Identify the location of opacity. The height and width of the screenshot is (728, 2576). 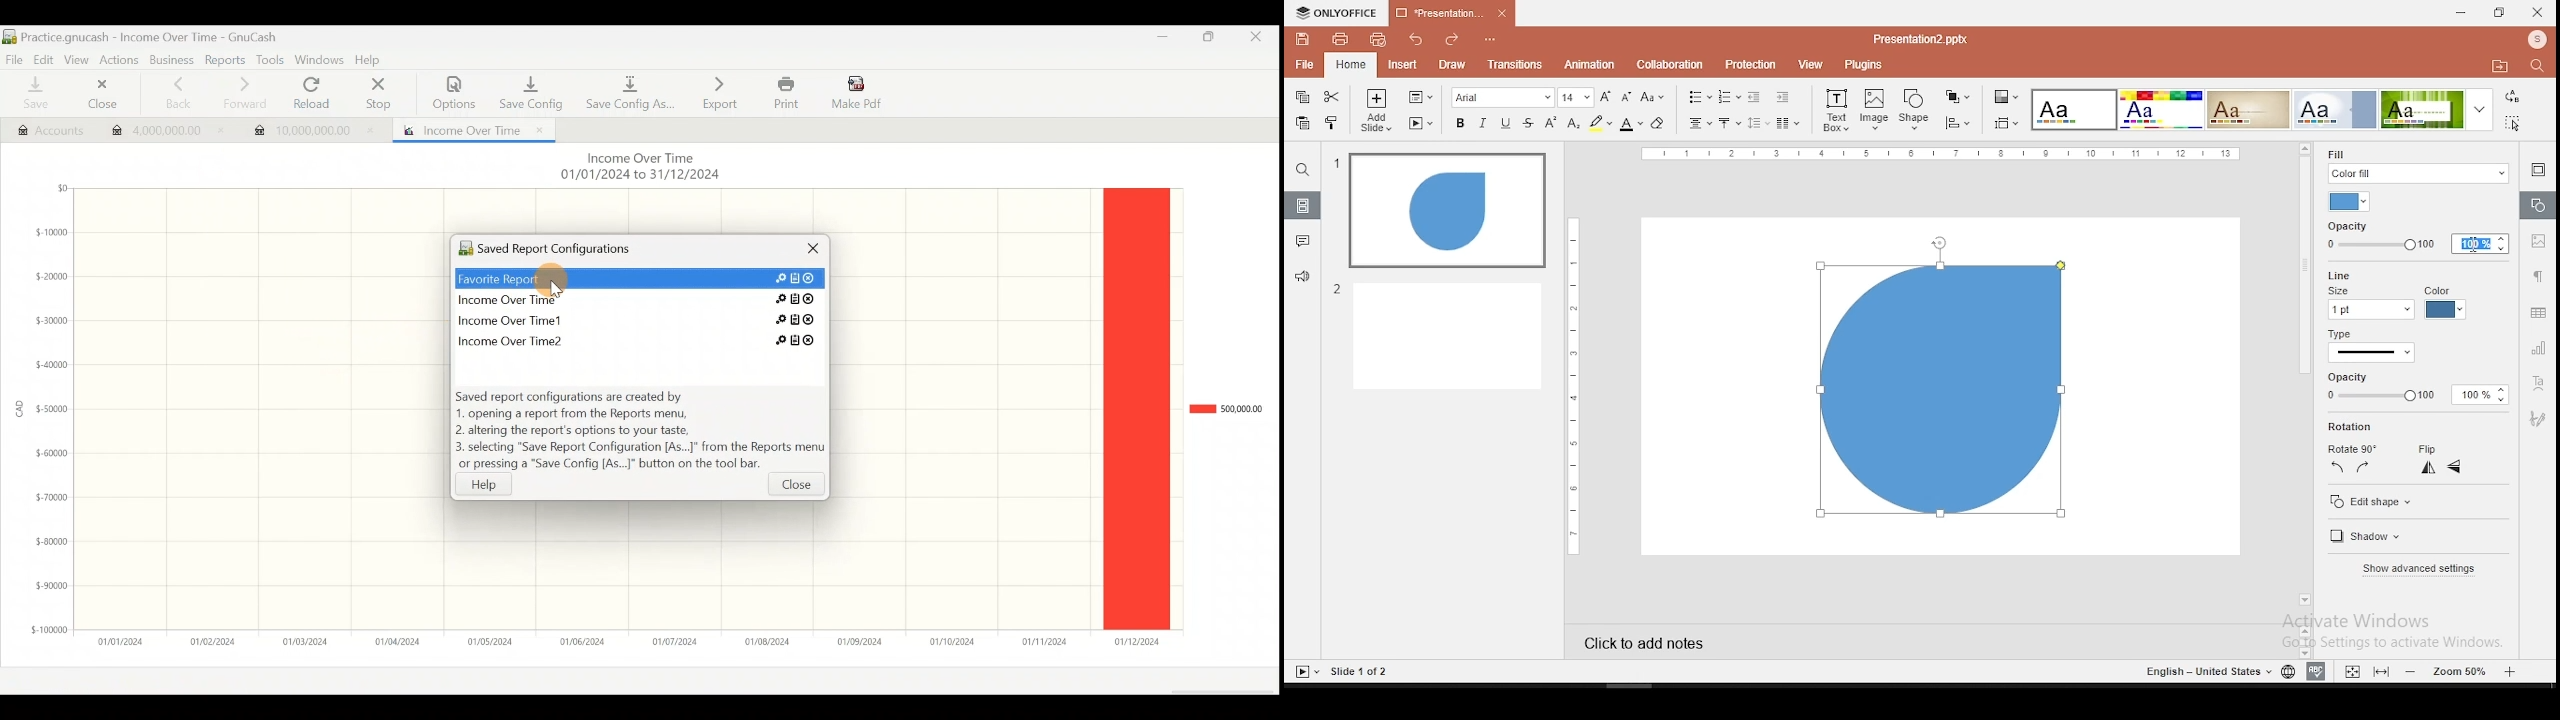
(2416, 237).